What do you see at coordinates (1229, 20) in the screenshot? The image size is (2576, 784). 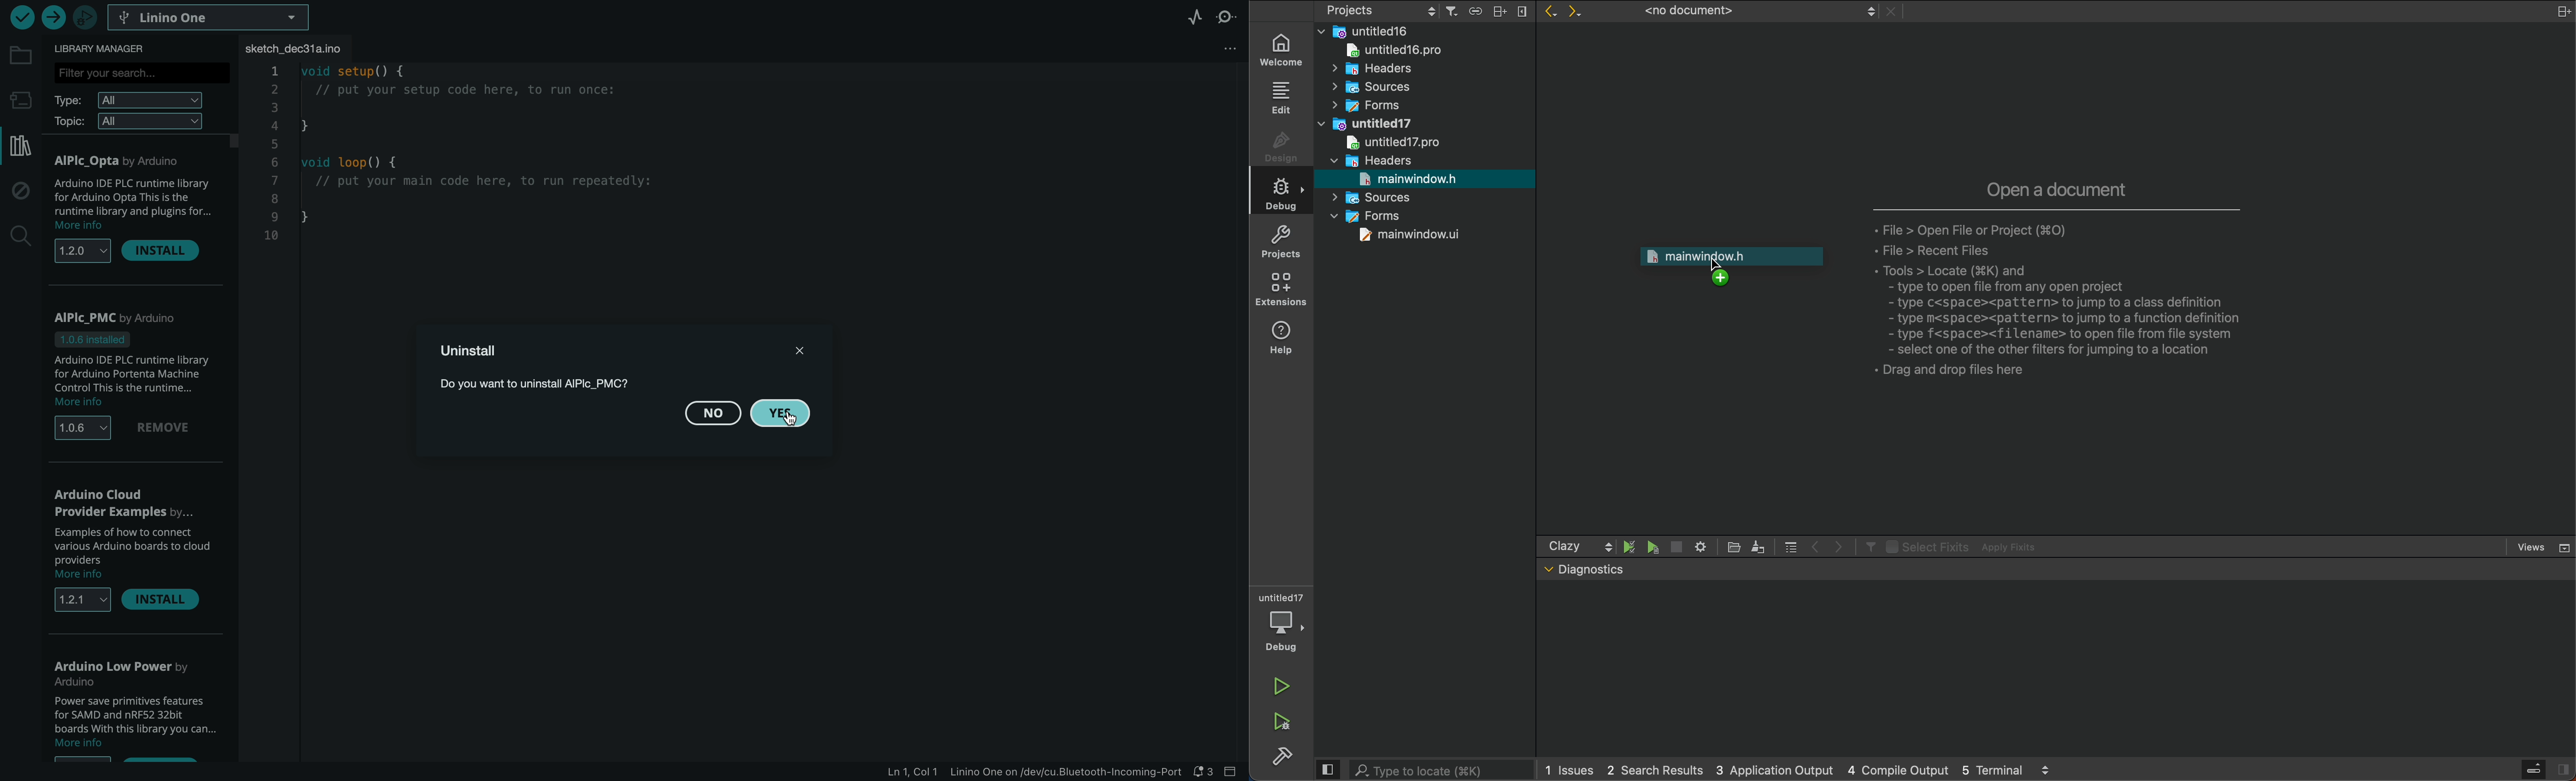 I see `serial monitor` at bounding box center [1229, 20].